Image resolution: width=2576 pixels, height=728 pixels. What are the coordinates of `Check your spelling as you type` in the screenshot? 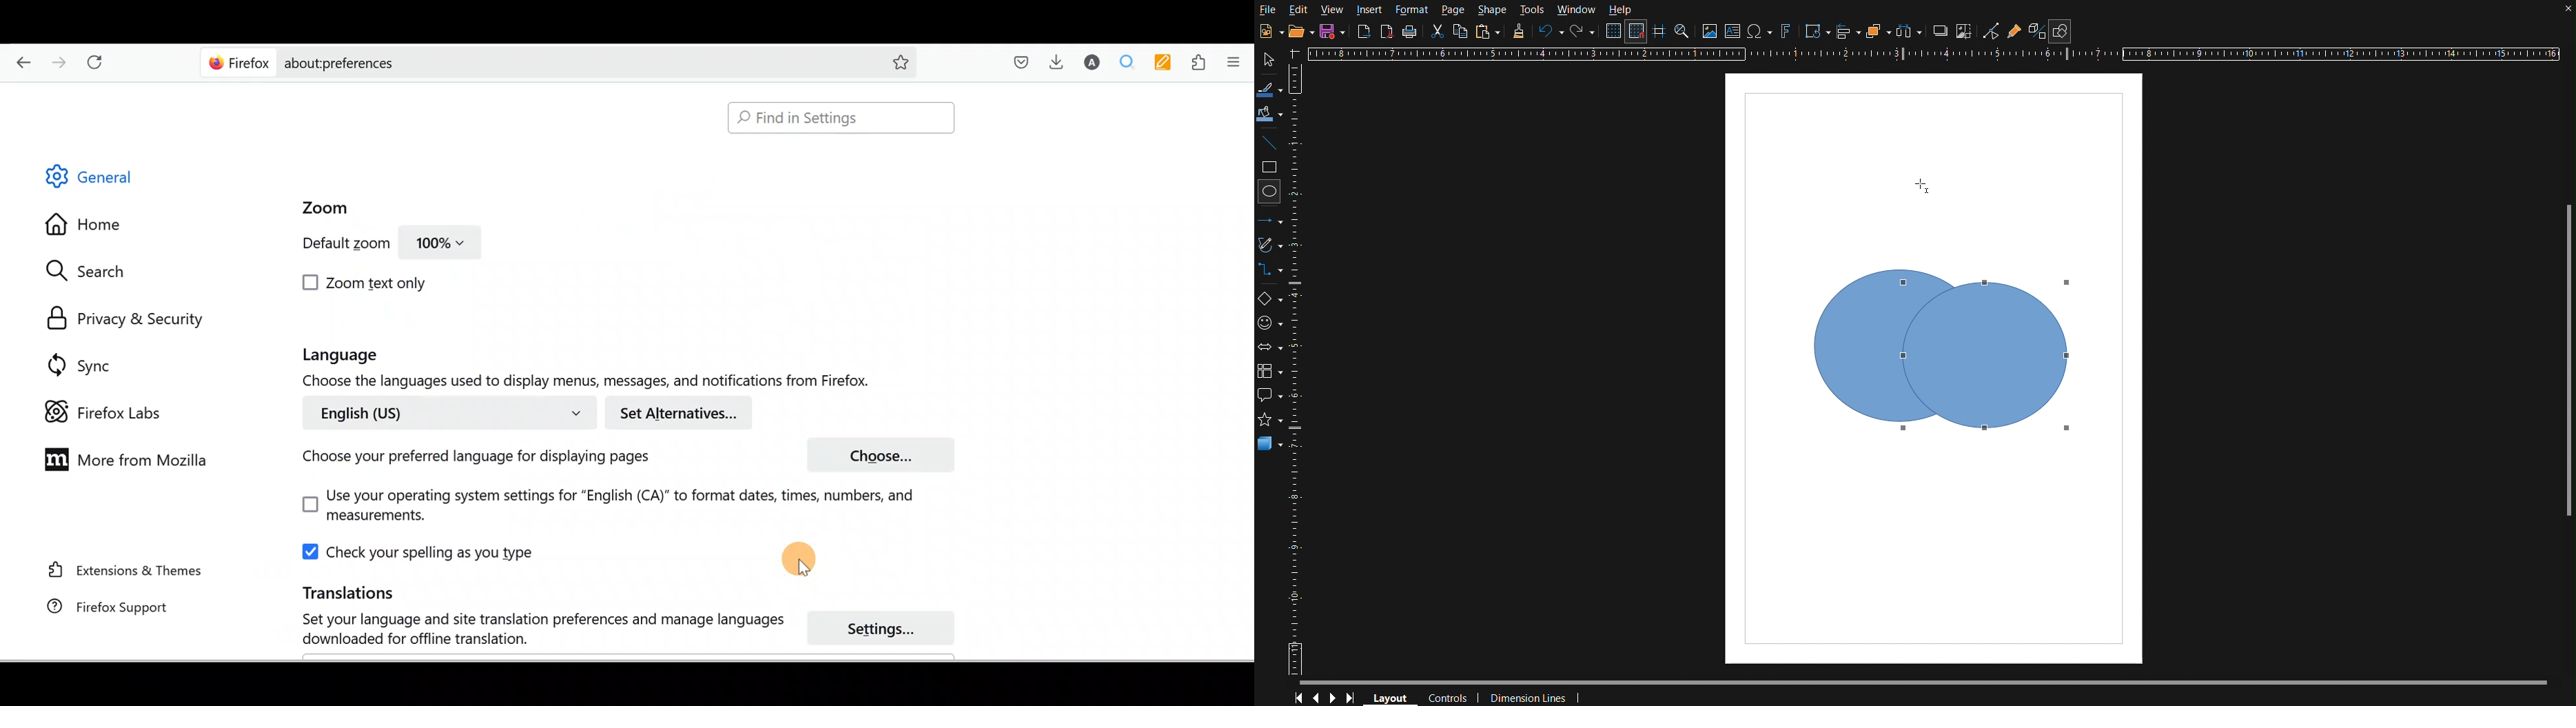 It's located at (421, 552).